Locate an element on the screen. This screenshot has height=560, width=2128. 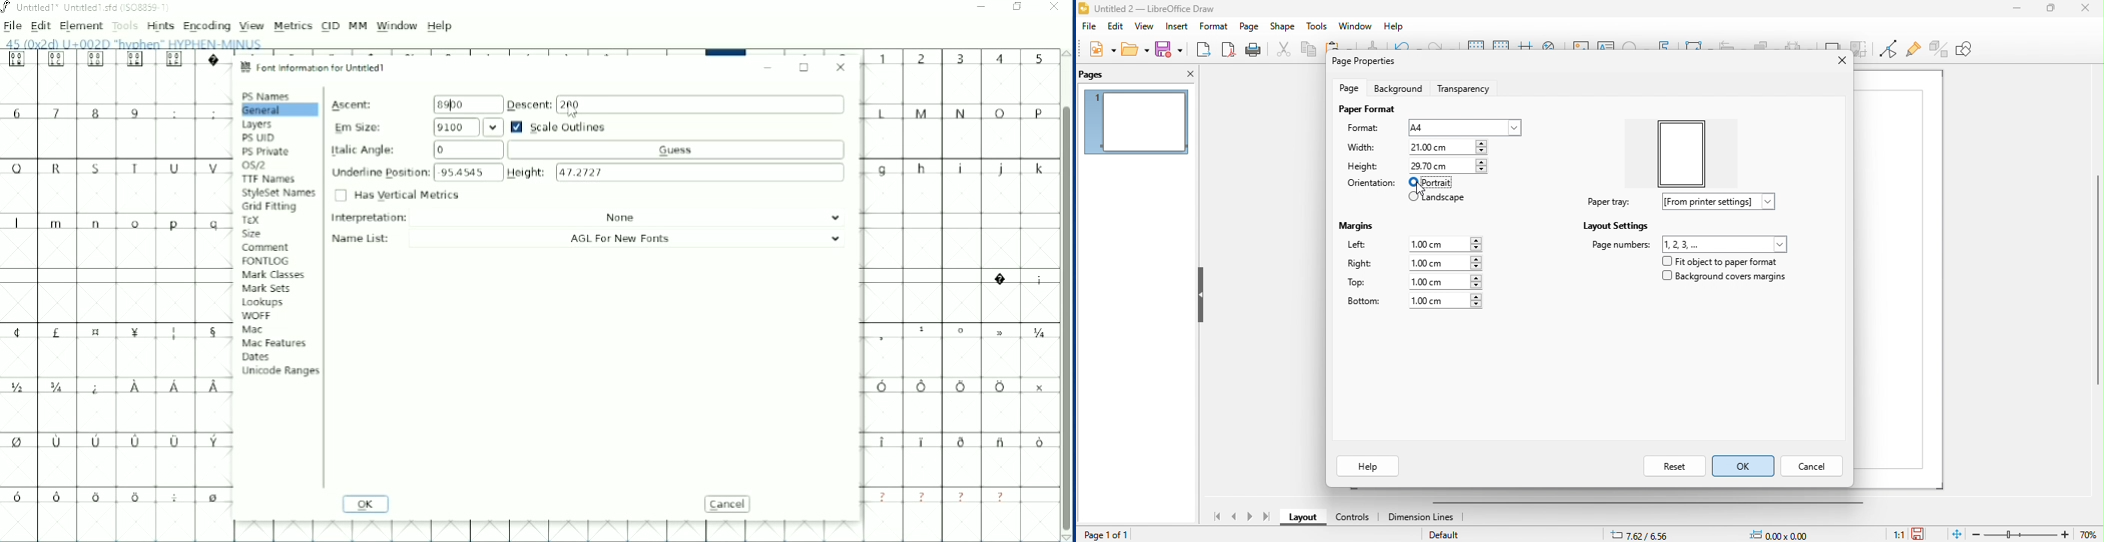
transformations is located at coordinates (1698, 46).